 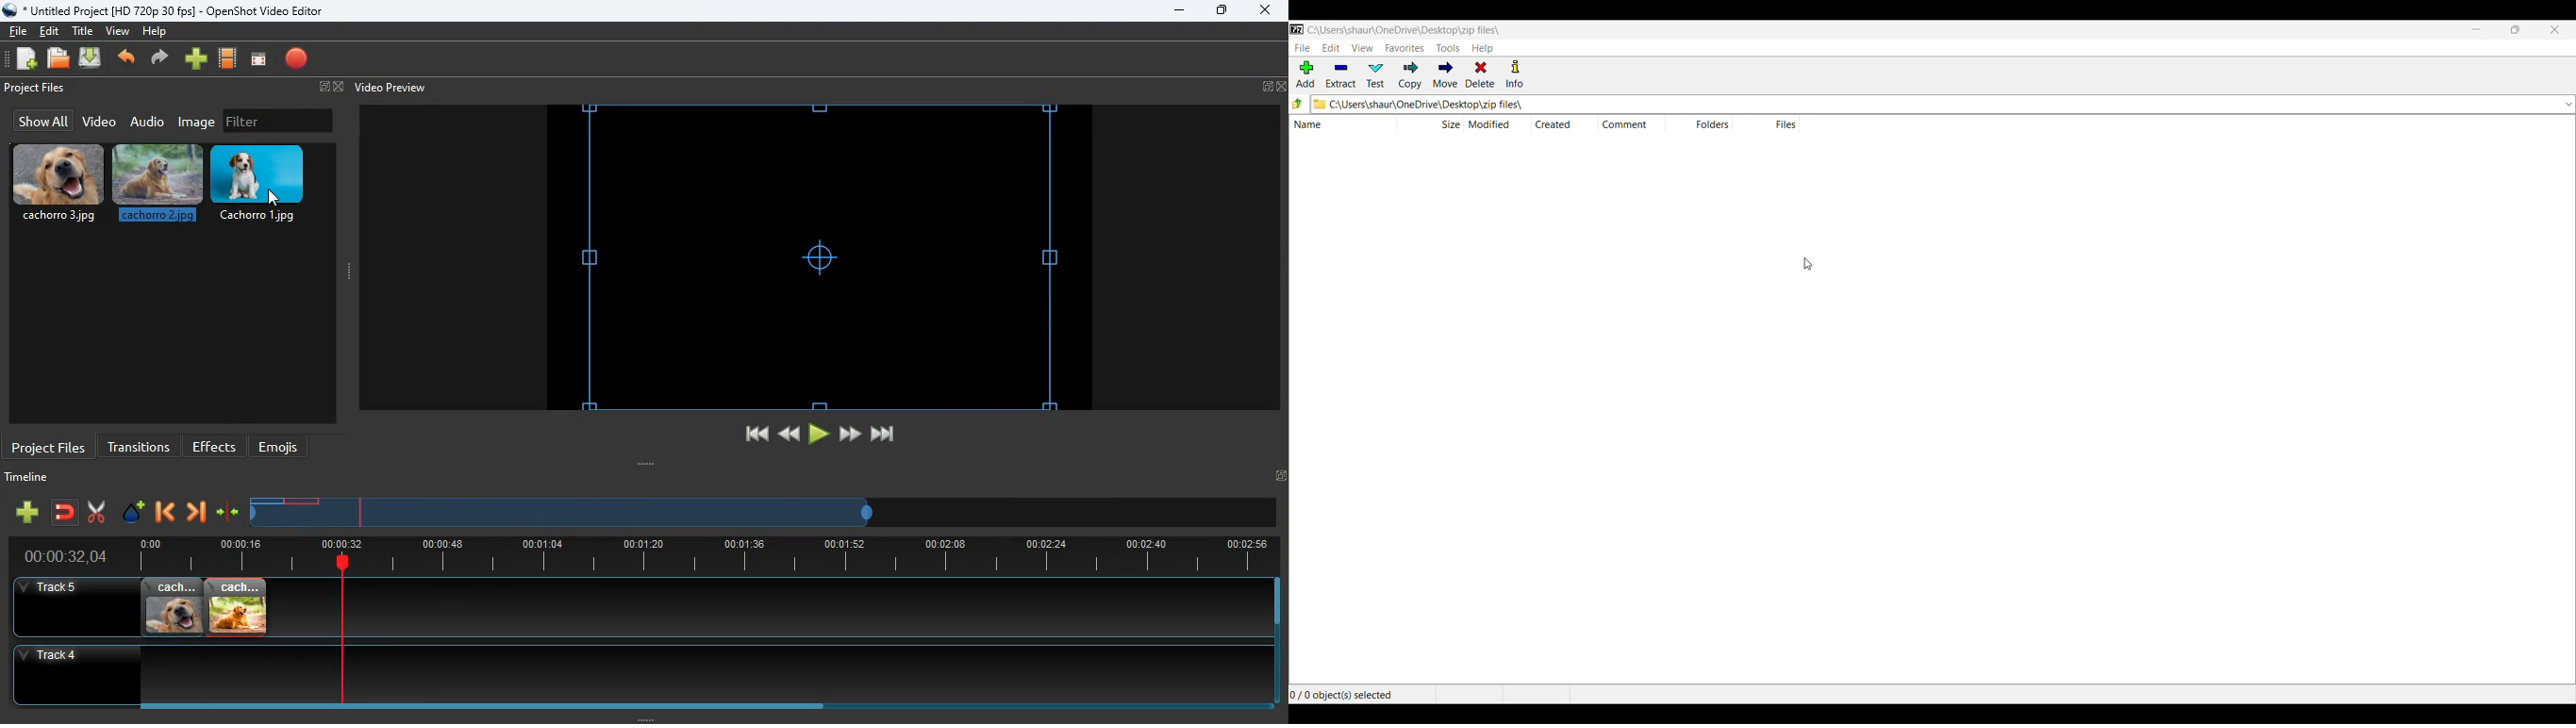 What do you see at coordinates (1277, 641) in the screenshot?
I see `Vertical slide bar` at bounding box center [1277, 641].